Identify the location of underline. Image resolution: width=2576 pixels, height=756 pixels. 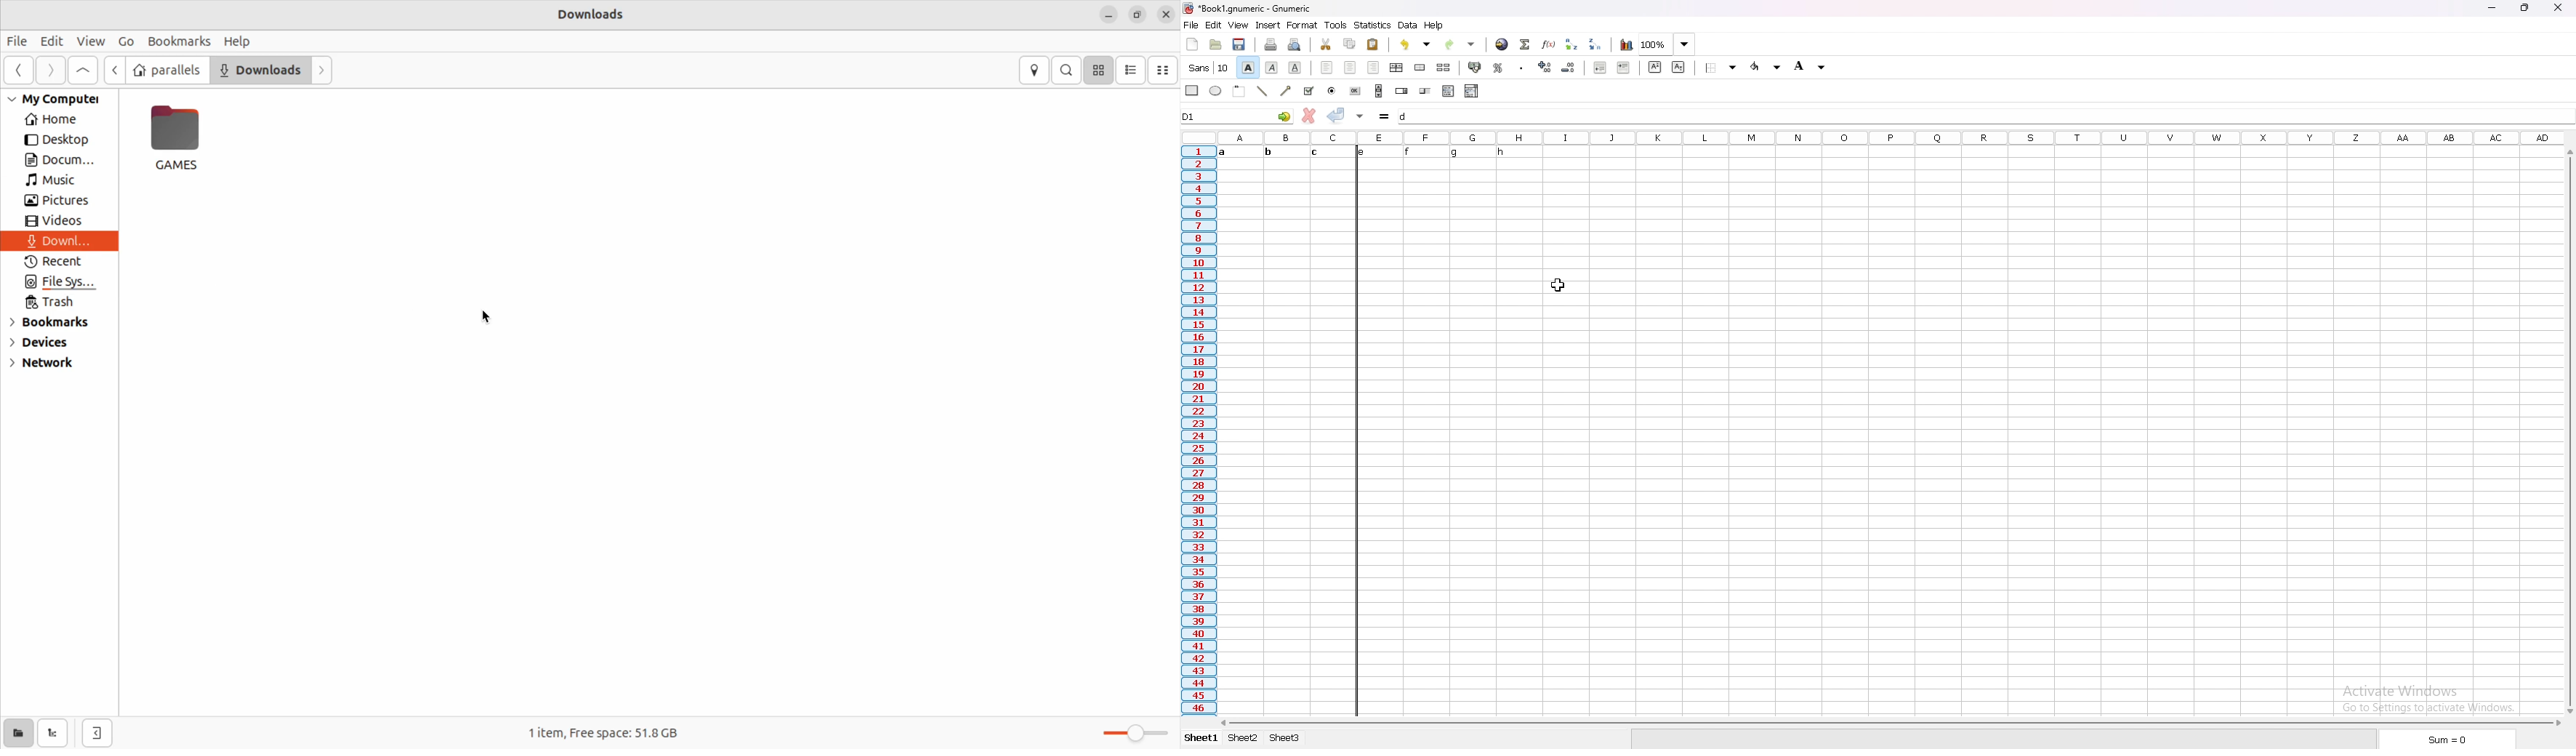
(1295, 68).